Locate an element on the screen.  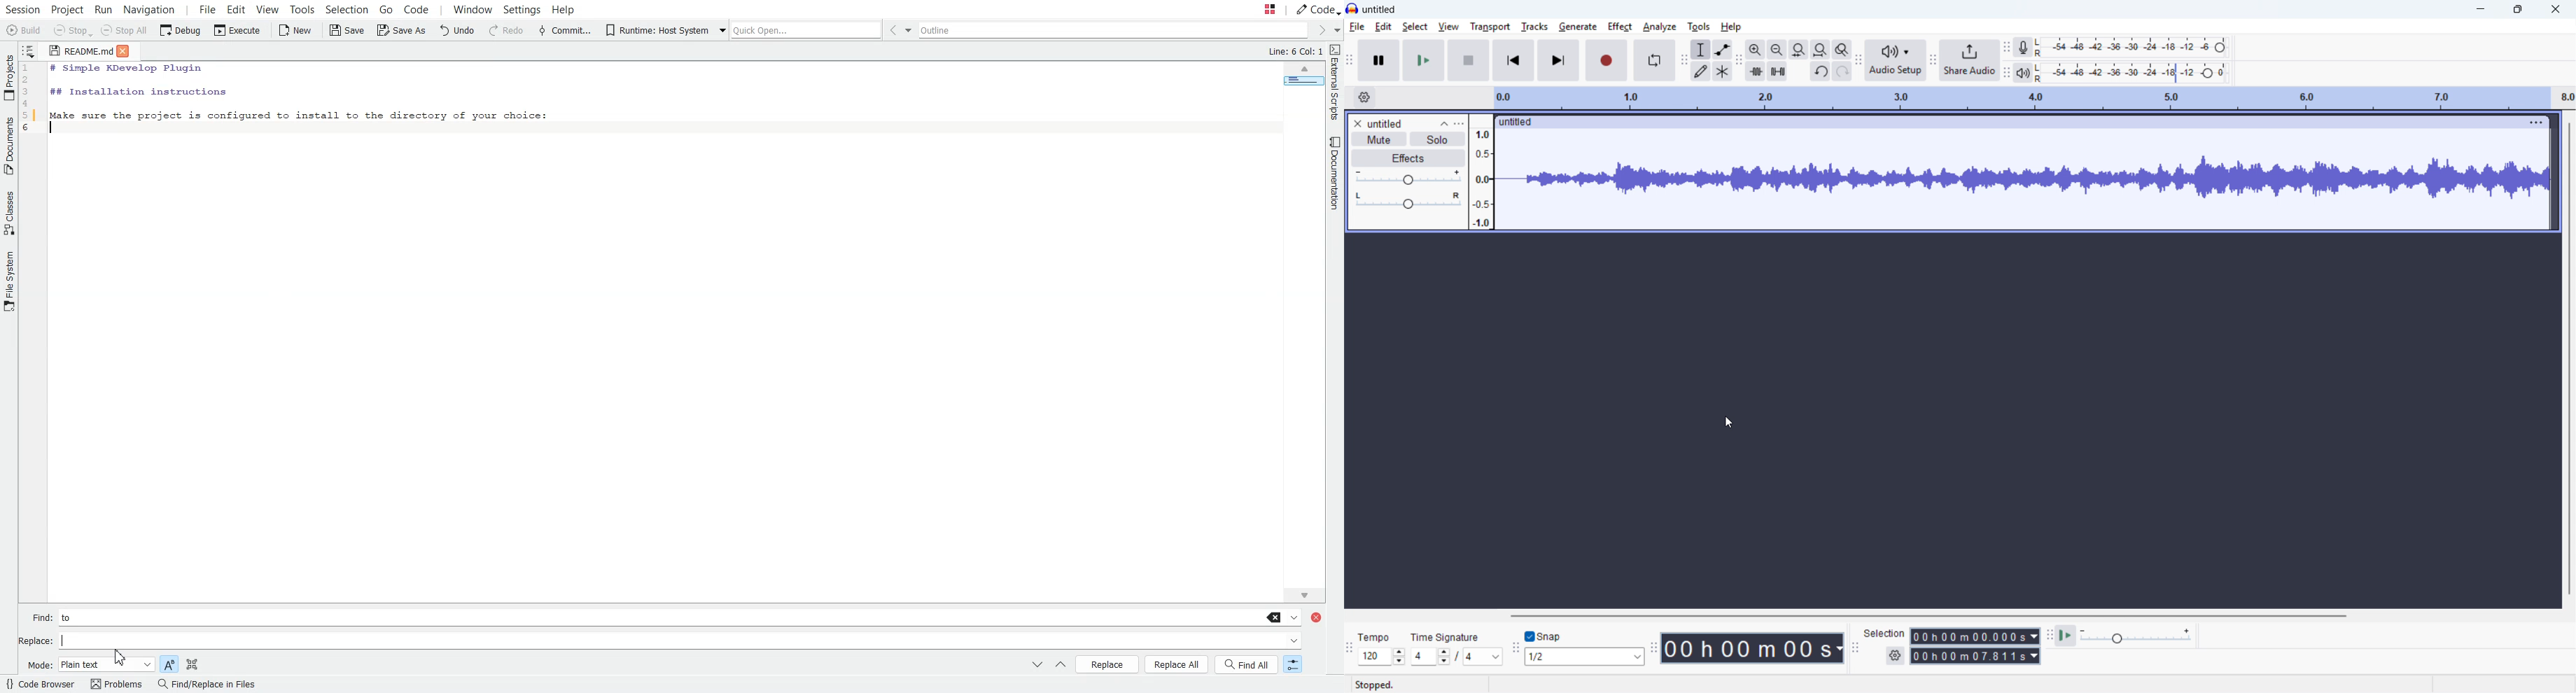
playback meter toolbar is located at coordinates (2006, 74).